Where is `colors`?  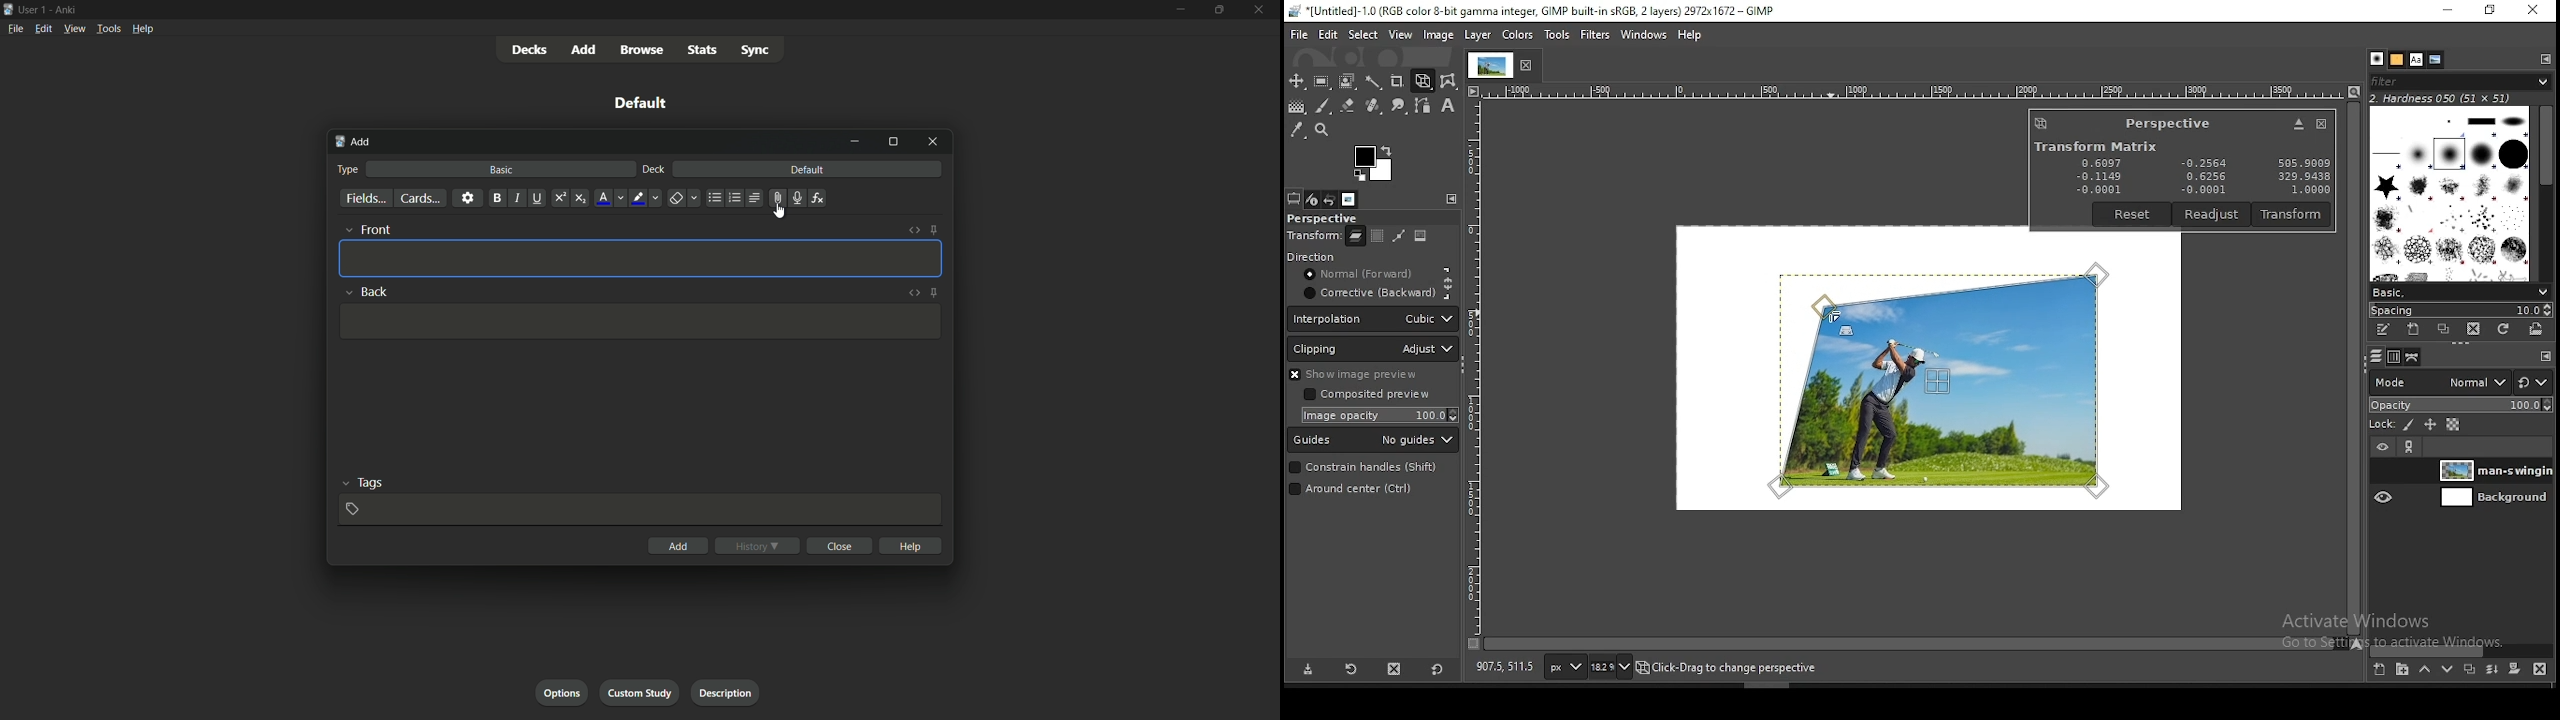 colors is located at coordinates (1374, 163).